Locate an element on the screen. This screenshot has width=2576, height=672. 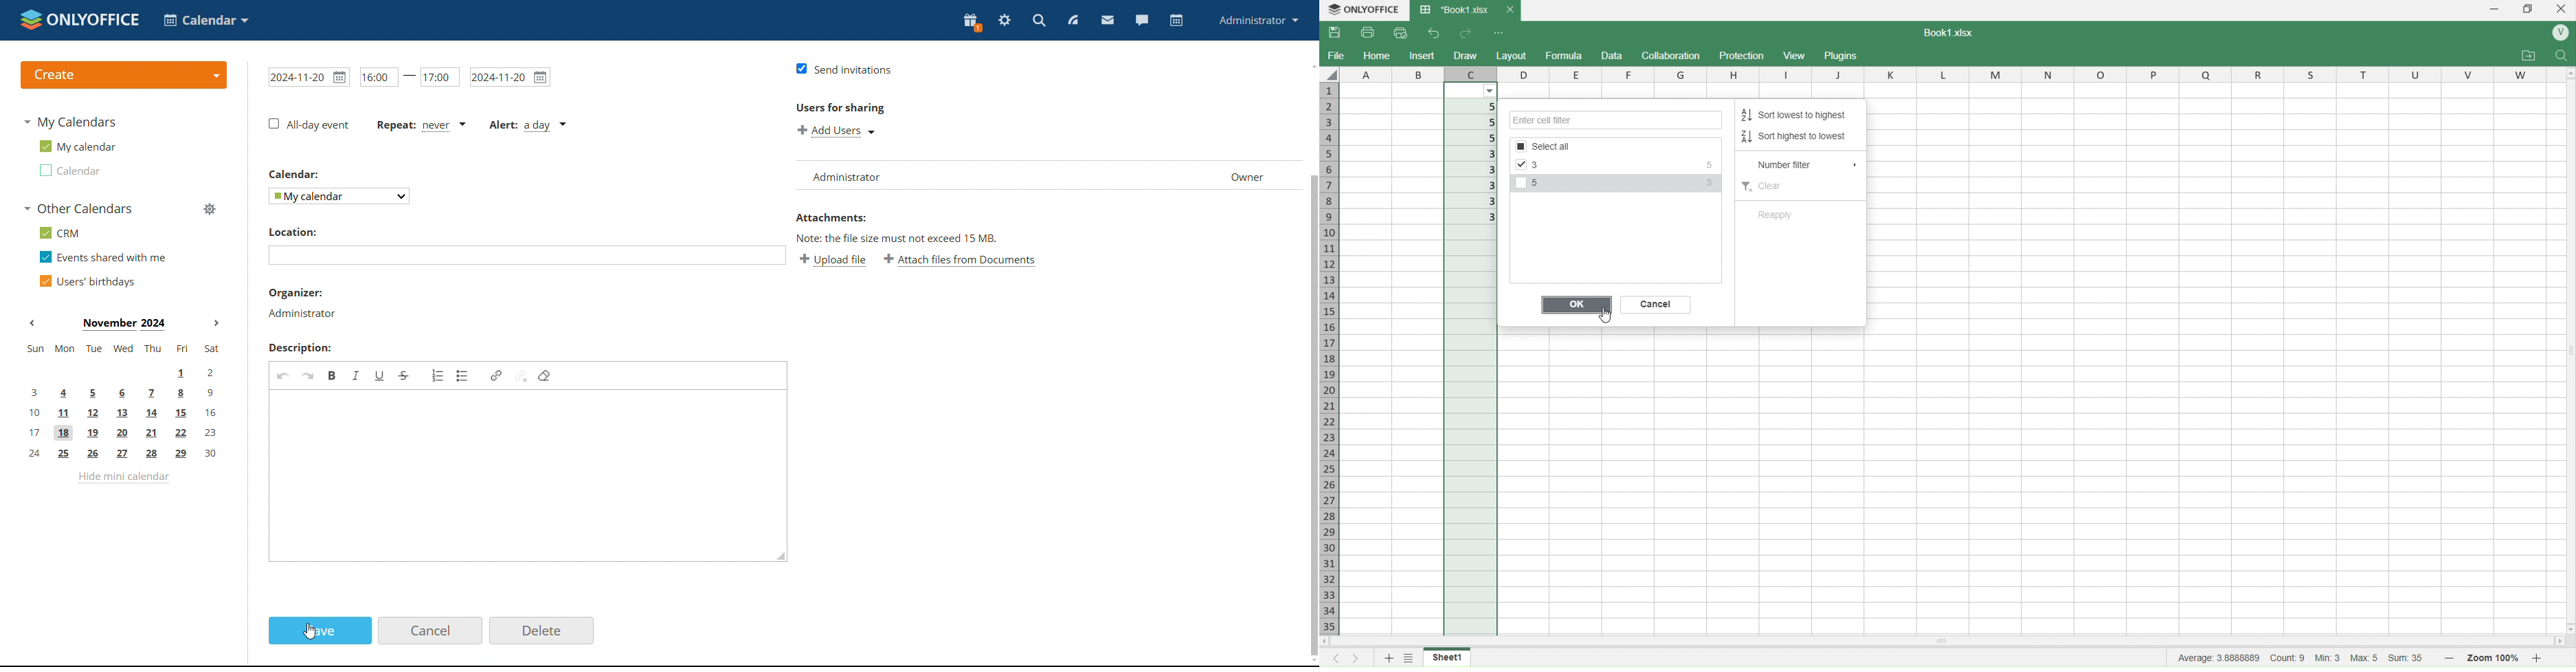
3 is located at coordinates (1473, 186).